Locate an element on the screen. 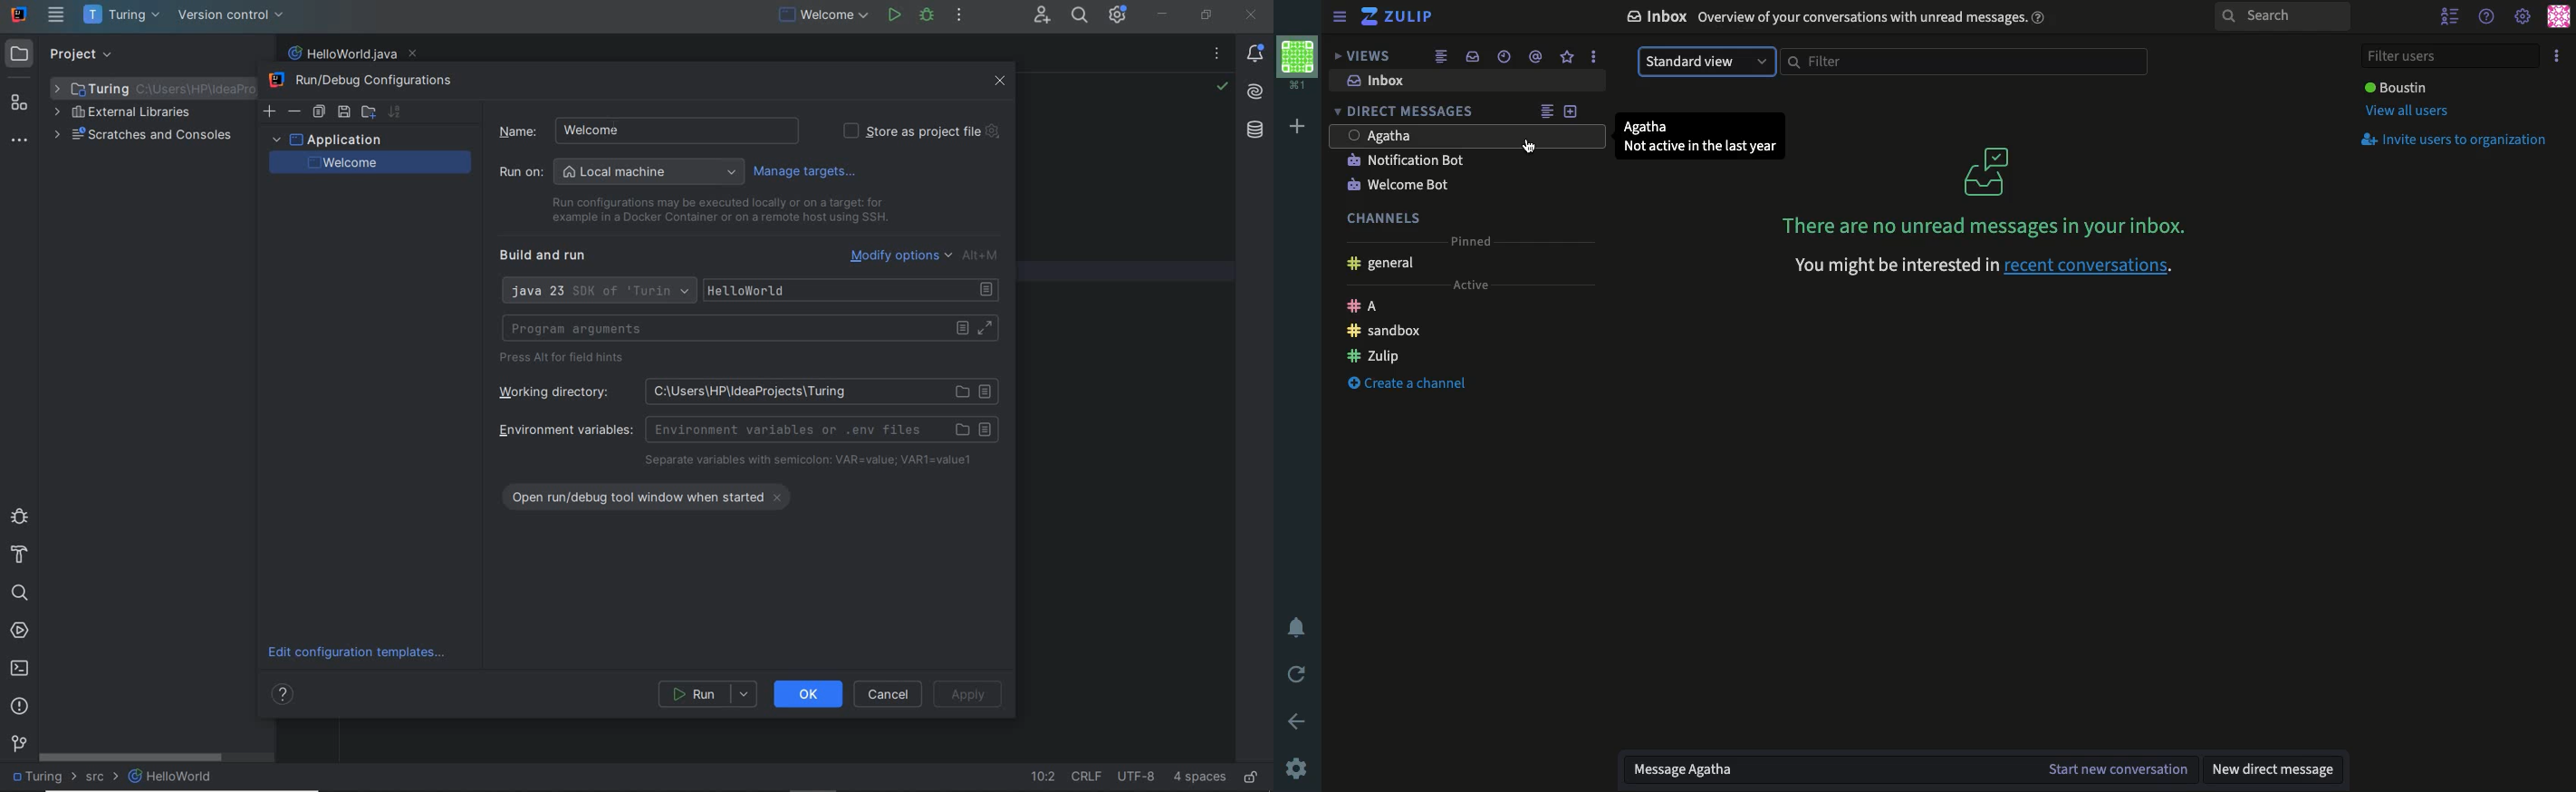  file name is located at coordinates (351, 54).